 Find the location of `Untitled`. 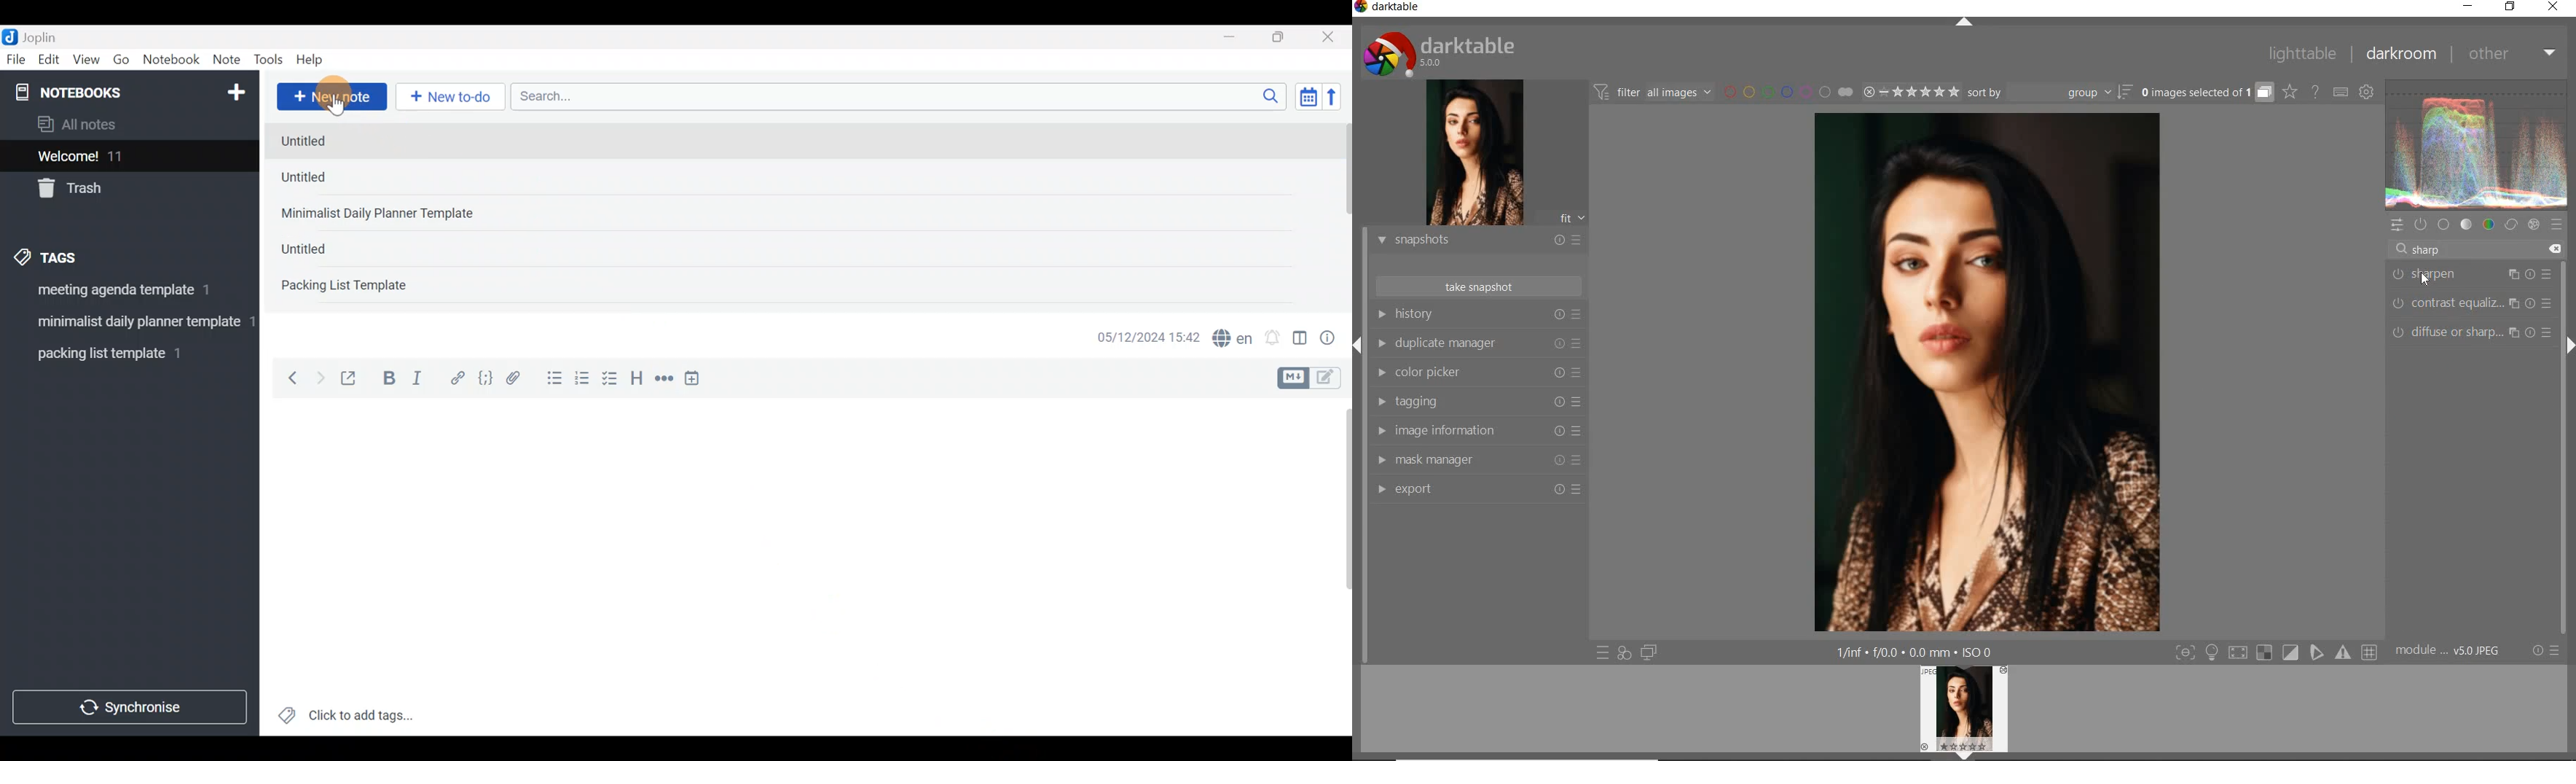

Untitled is located at coordinates (318, 180).